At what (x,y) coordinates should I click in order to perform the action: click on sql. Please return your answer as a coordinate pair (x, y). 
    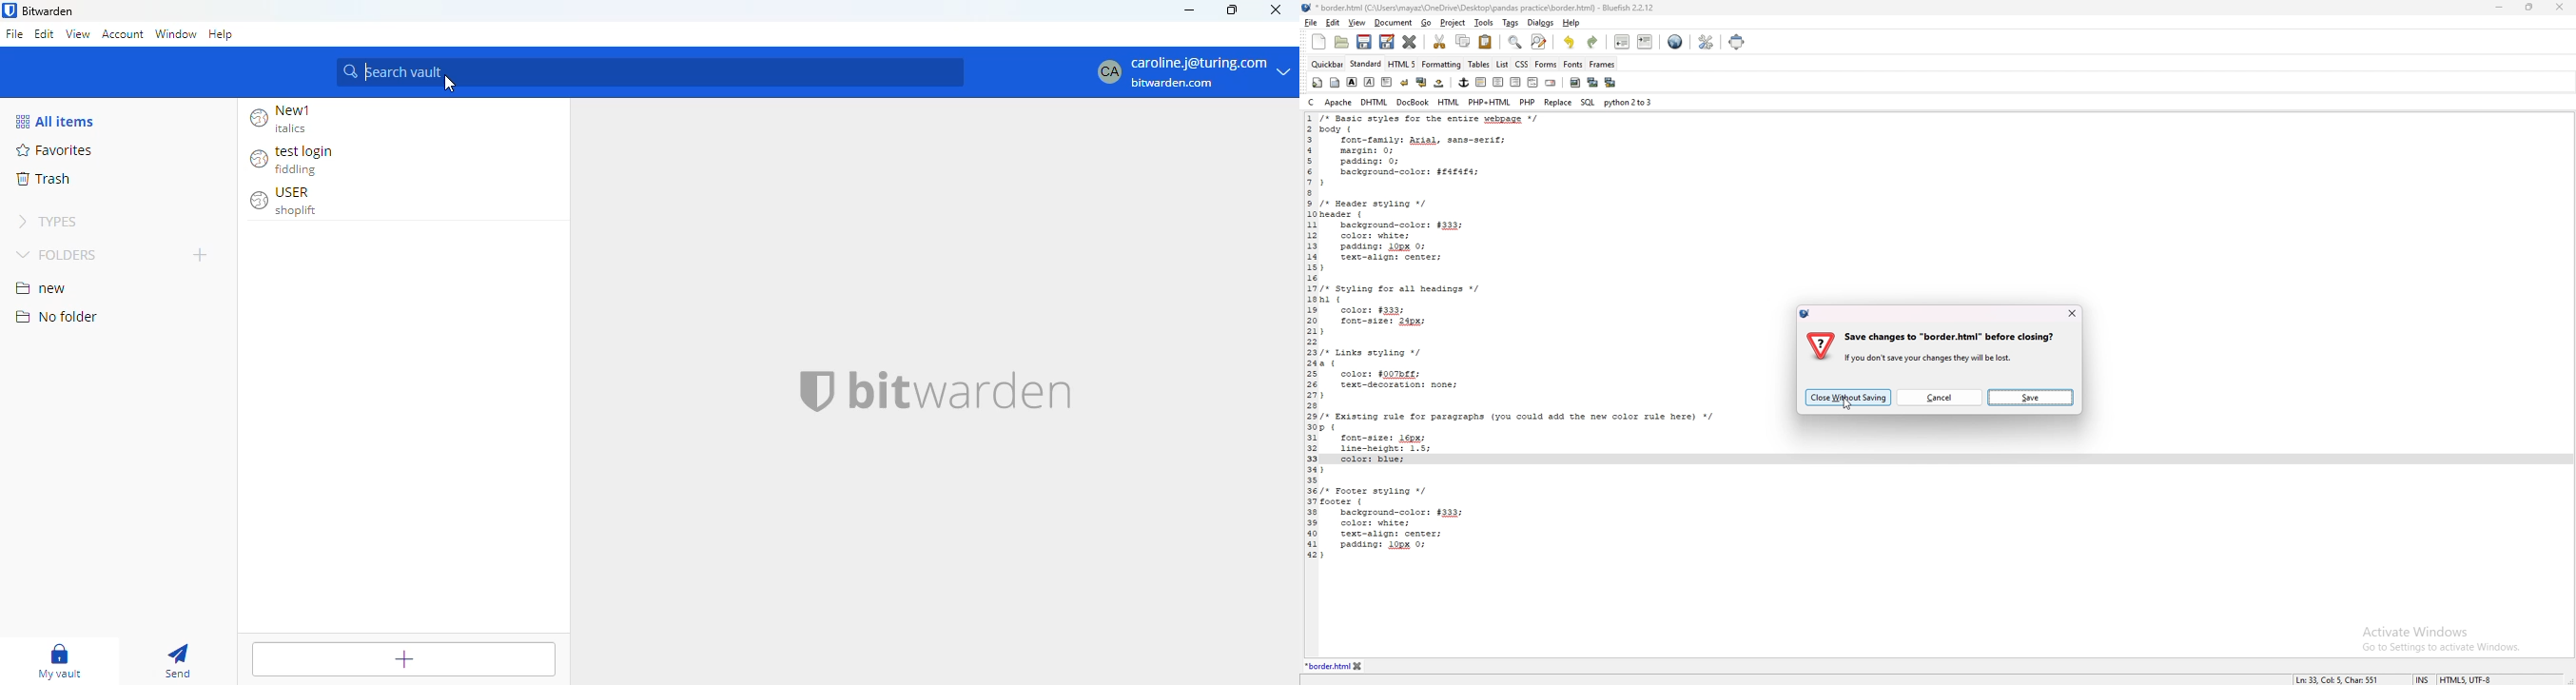
    Looking at the image, I should click on (1587, 102).